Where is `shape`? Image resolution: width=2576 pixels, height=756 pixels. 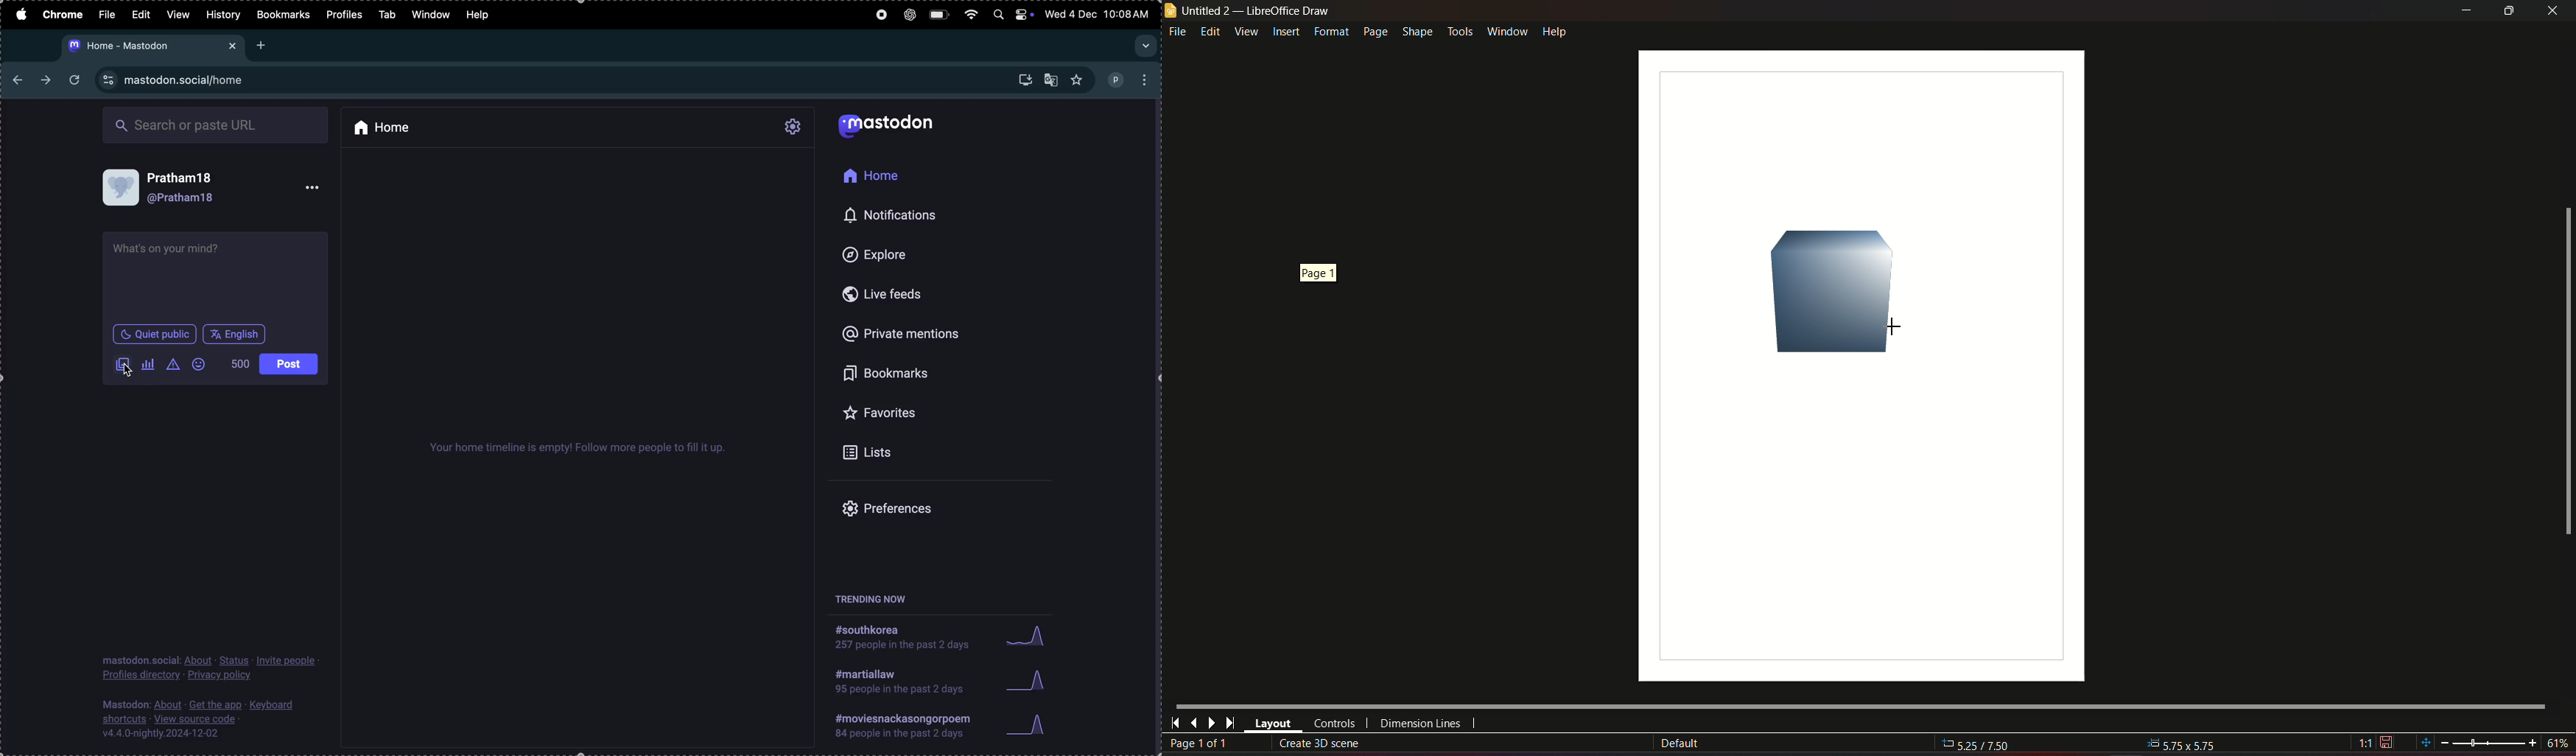 shape is located at coordinates (1417, 29).